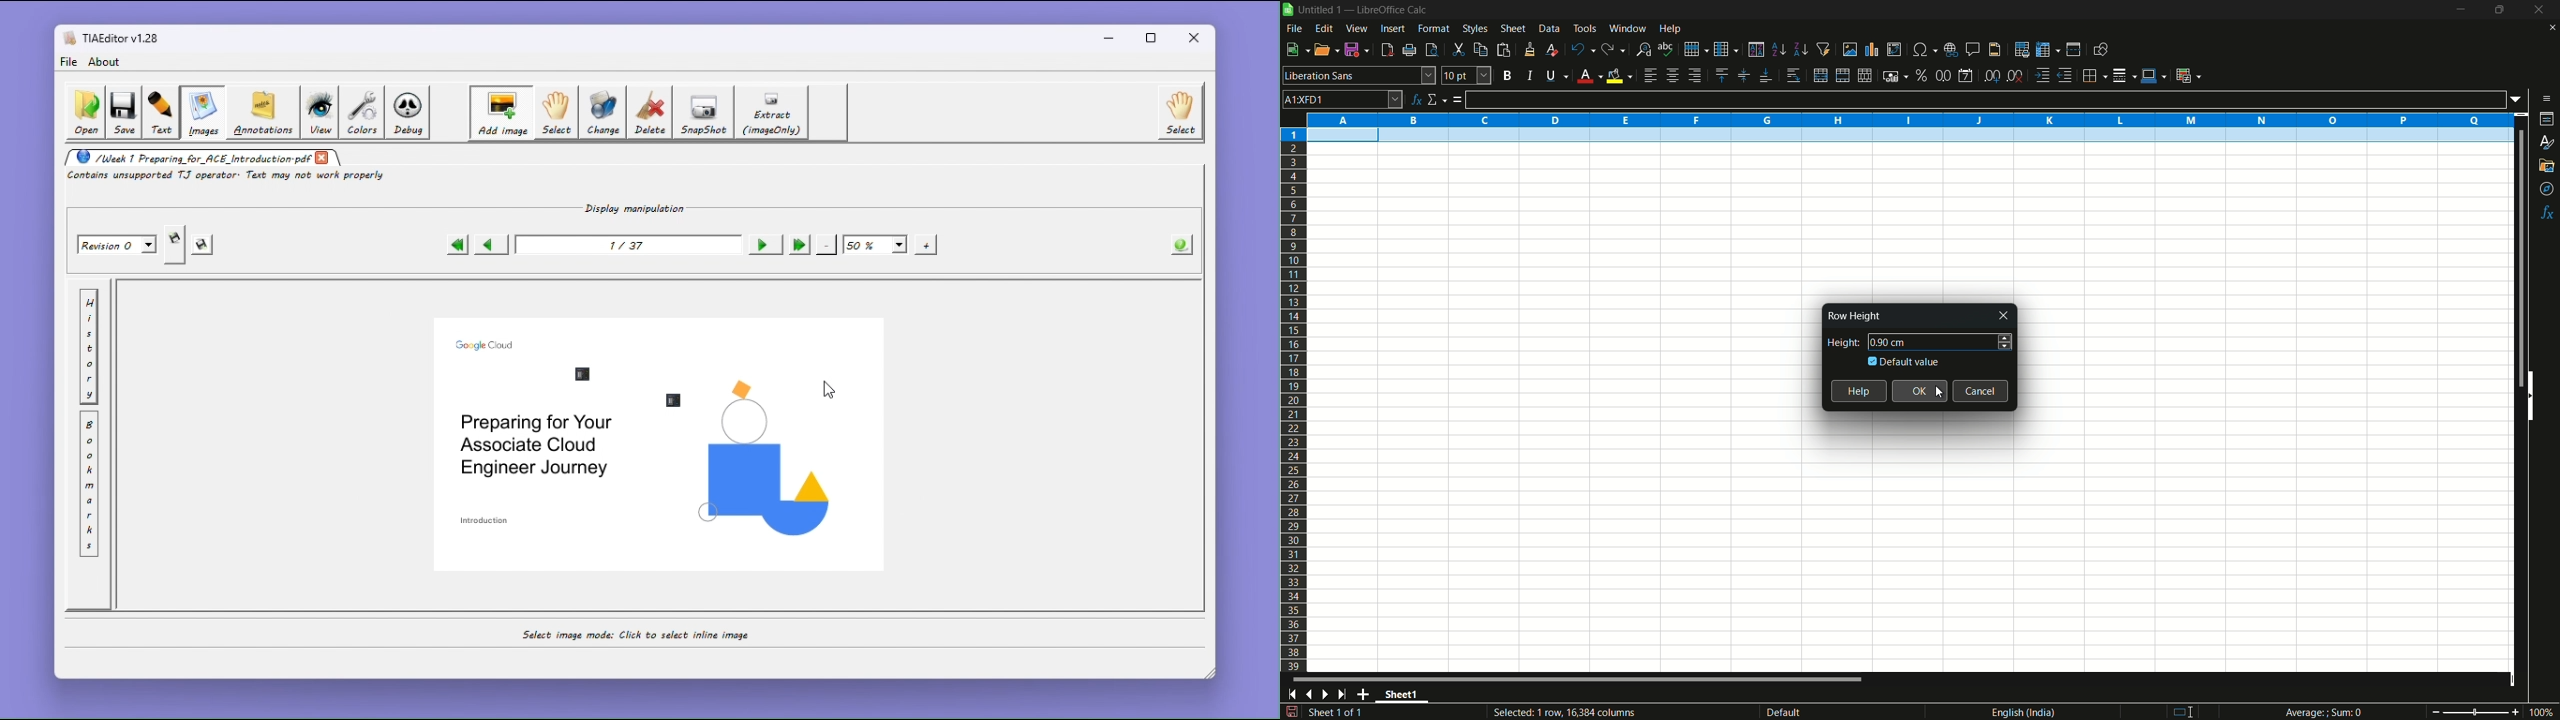  What do you see at coordinates (1644, 49) in the screenshot?
I see `find and replace` at bounding box center [1644, 49].